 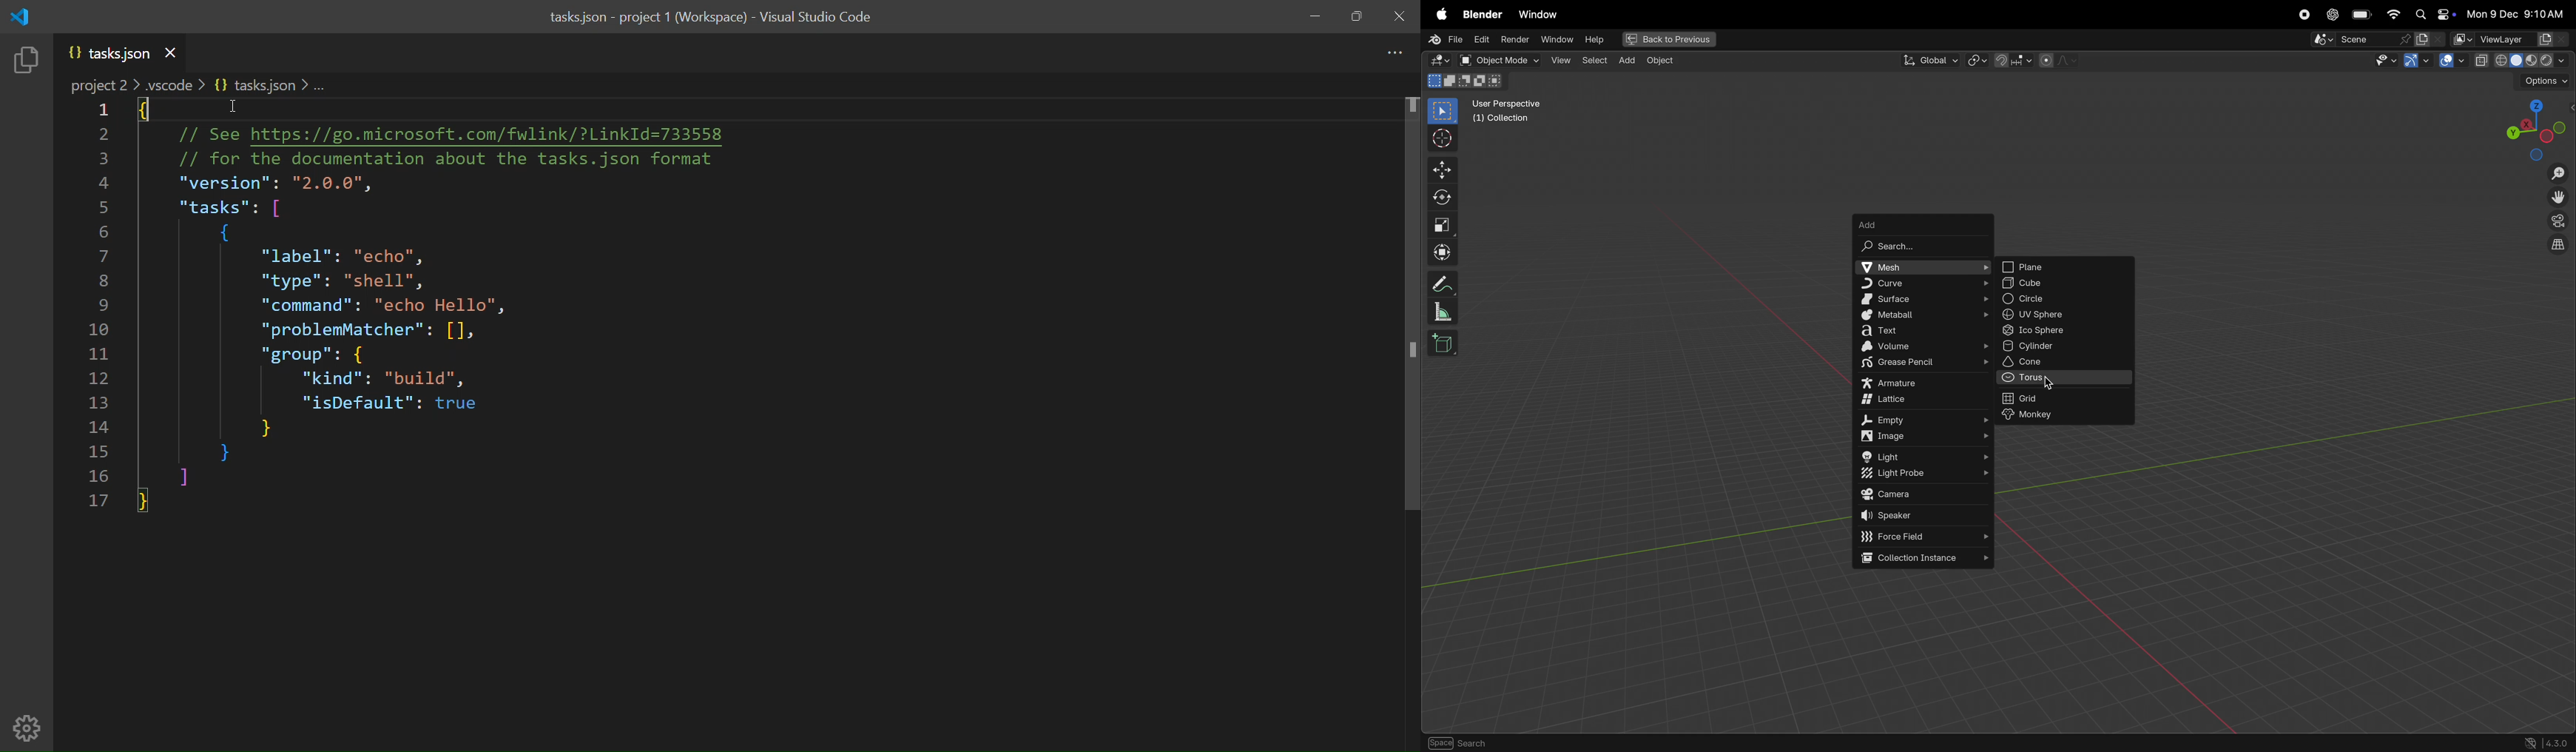 I want to click on transform, so click(x=1444, y=253).